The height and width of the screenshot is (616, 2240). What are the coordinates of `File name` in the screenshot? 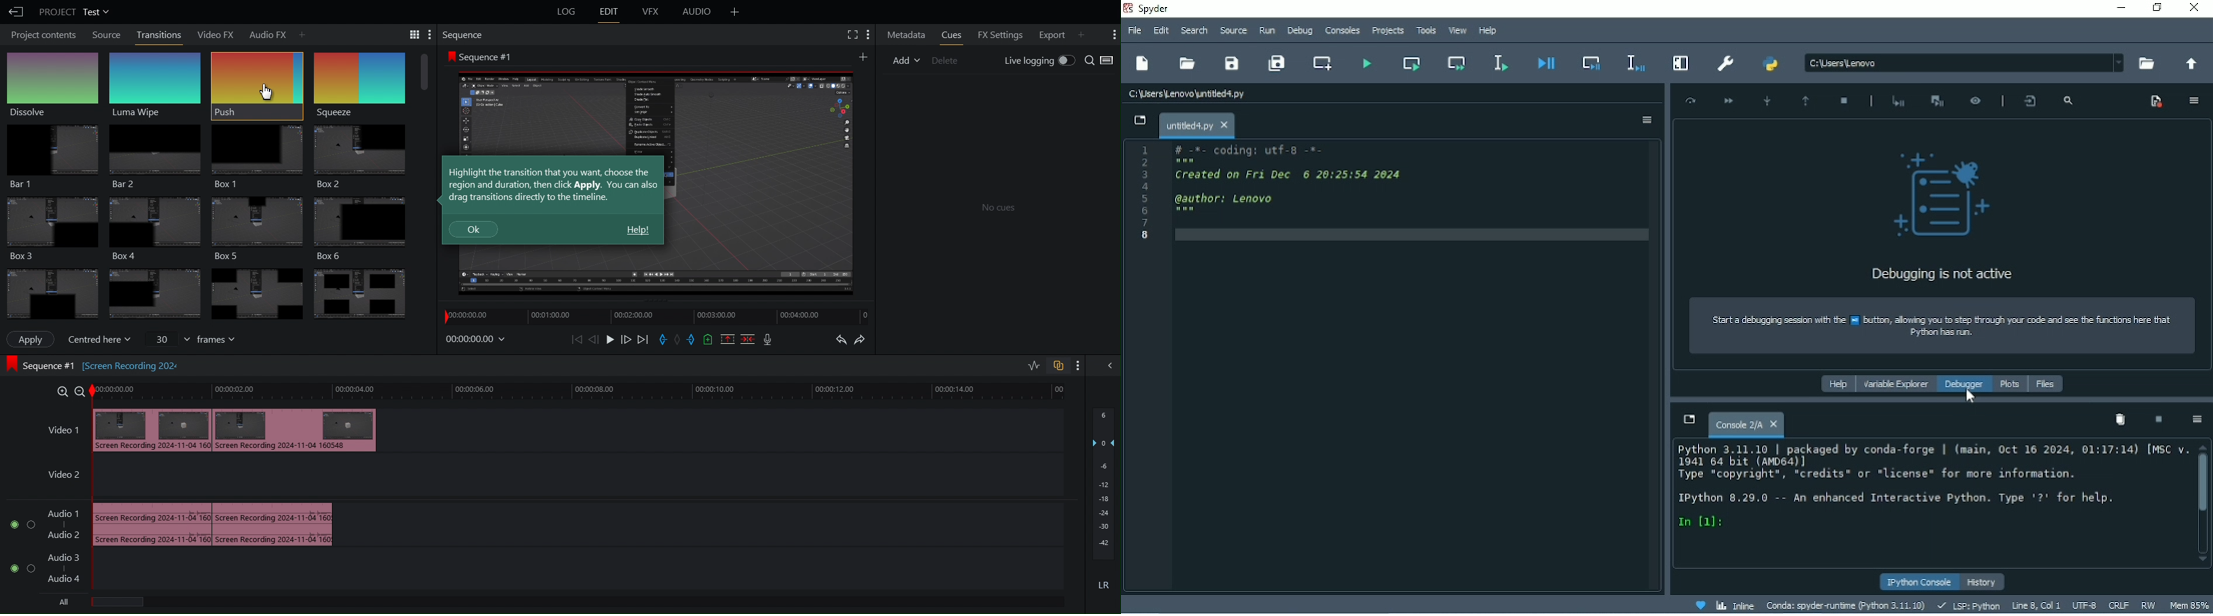 It's located at (1196, 125).